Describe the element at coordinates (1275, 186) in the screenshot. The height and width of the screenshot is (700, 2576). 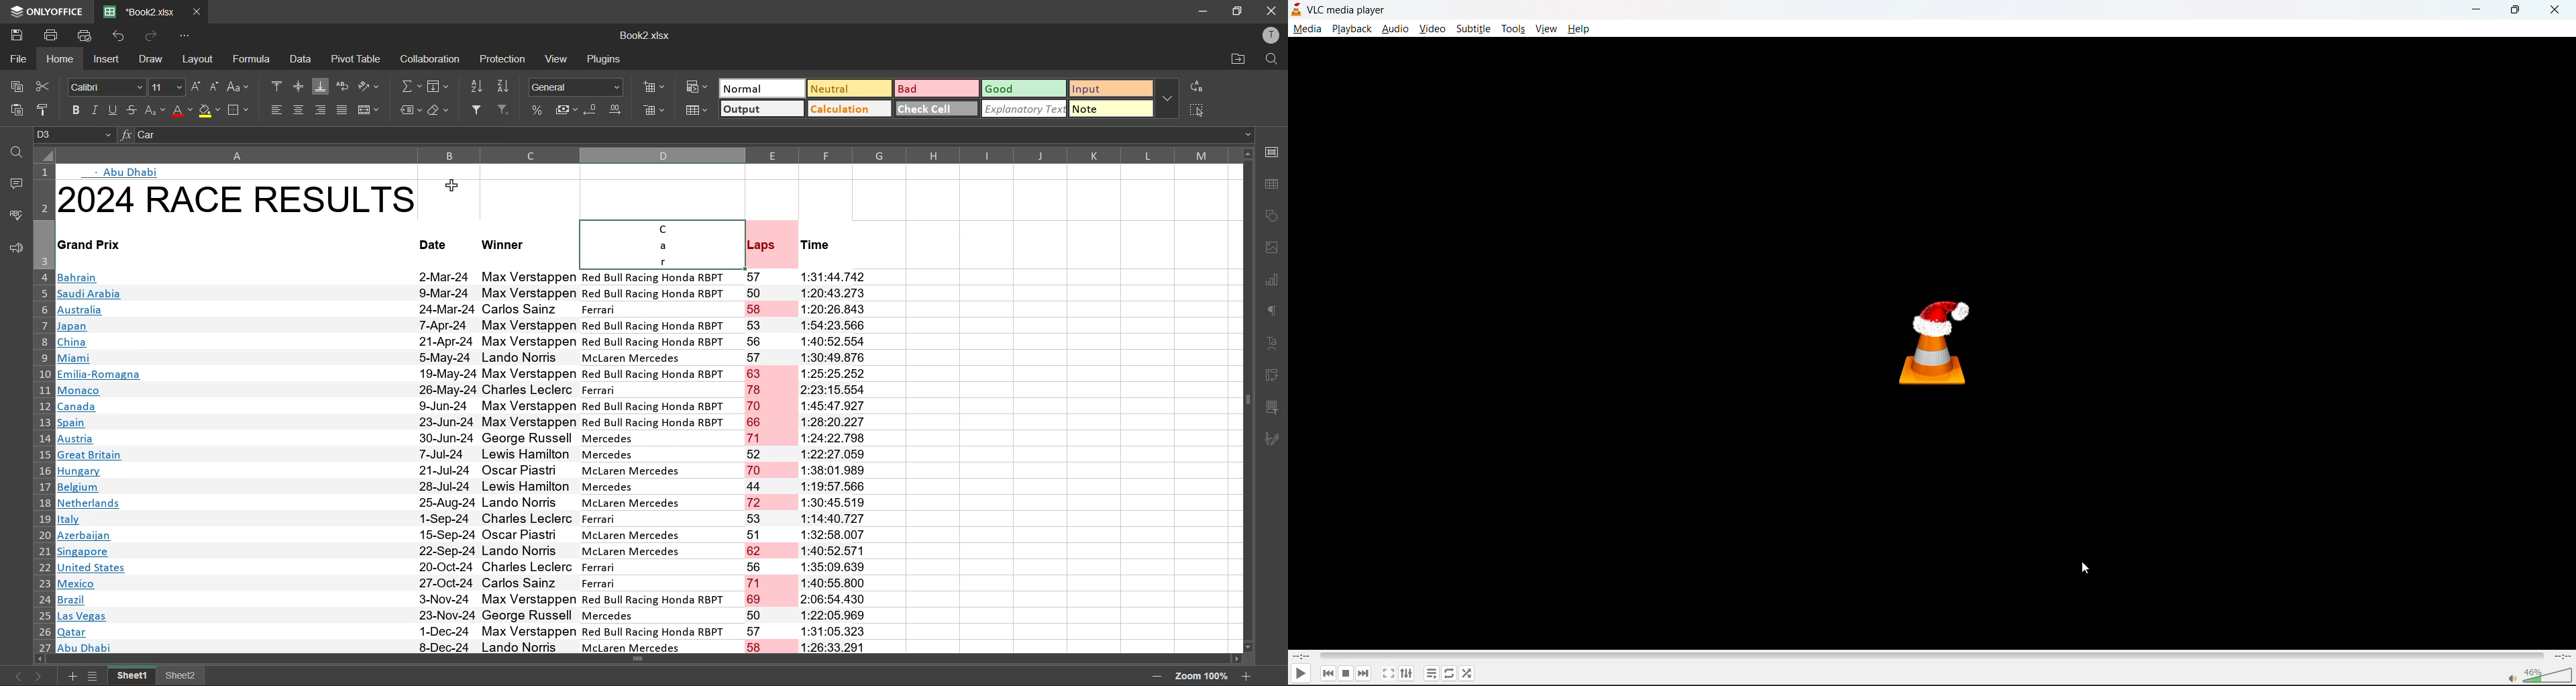
I see `table` at that location.